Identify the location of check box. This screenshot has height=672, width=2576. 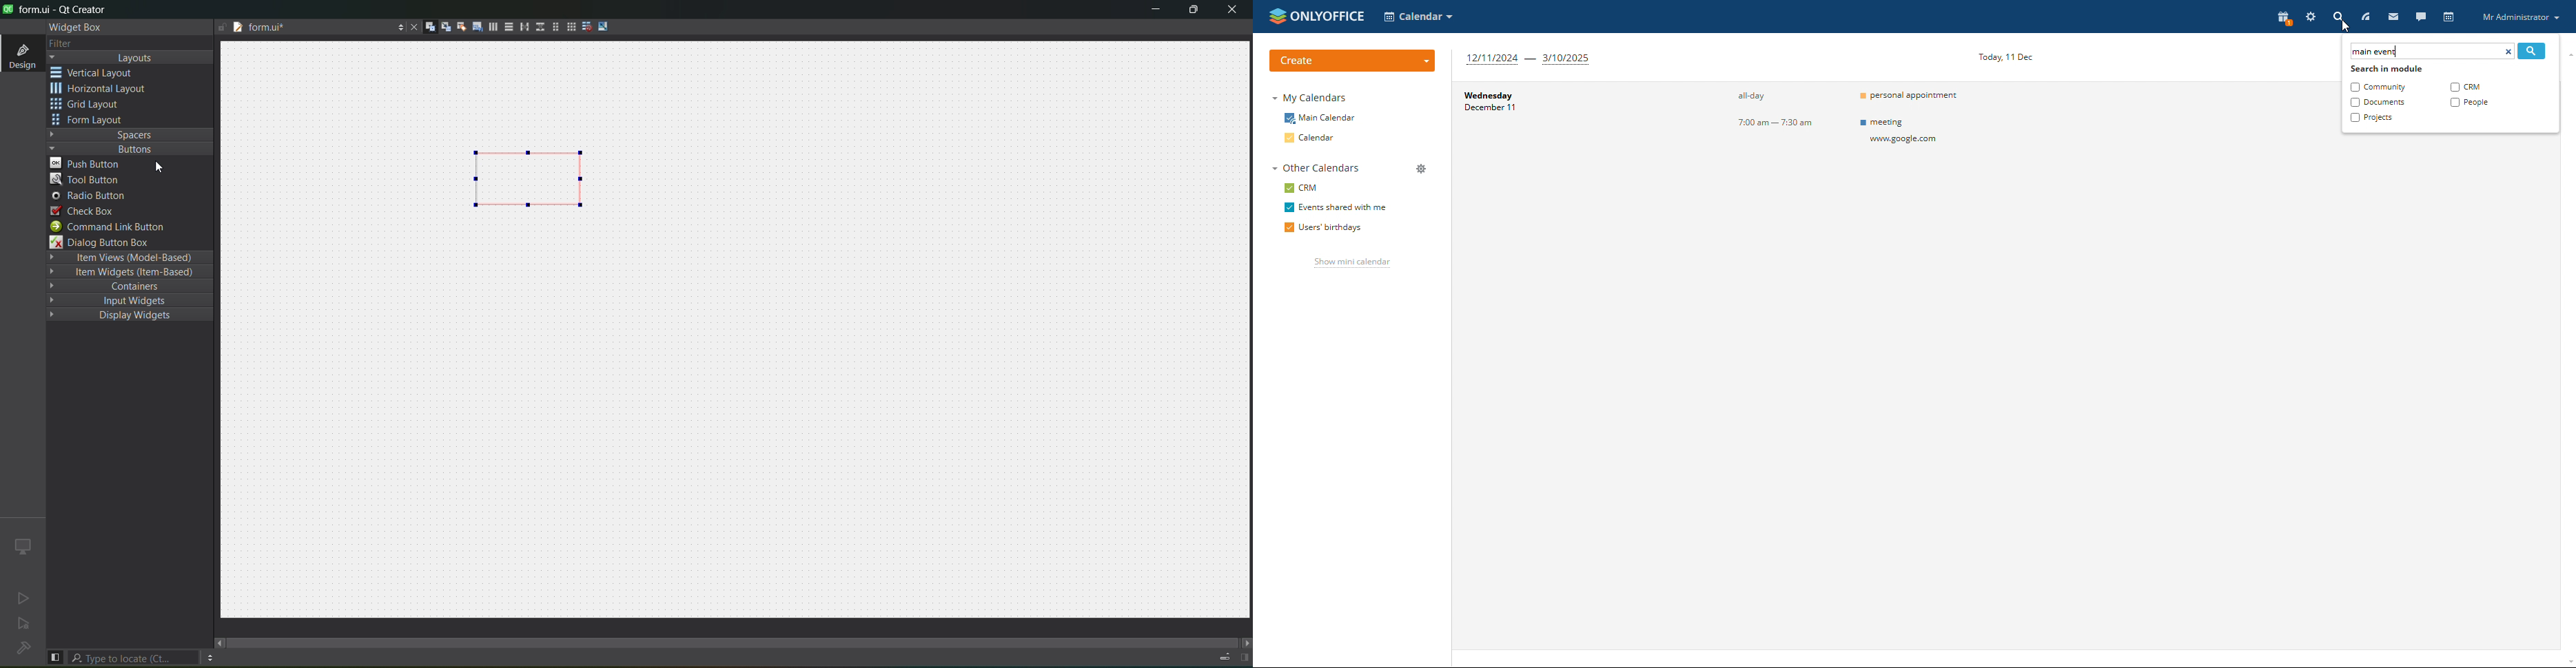
(84, 211).